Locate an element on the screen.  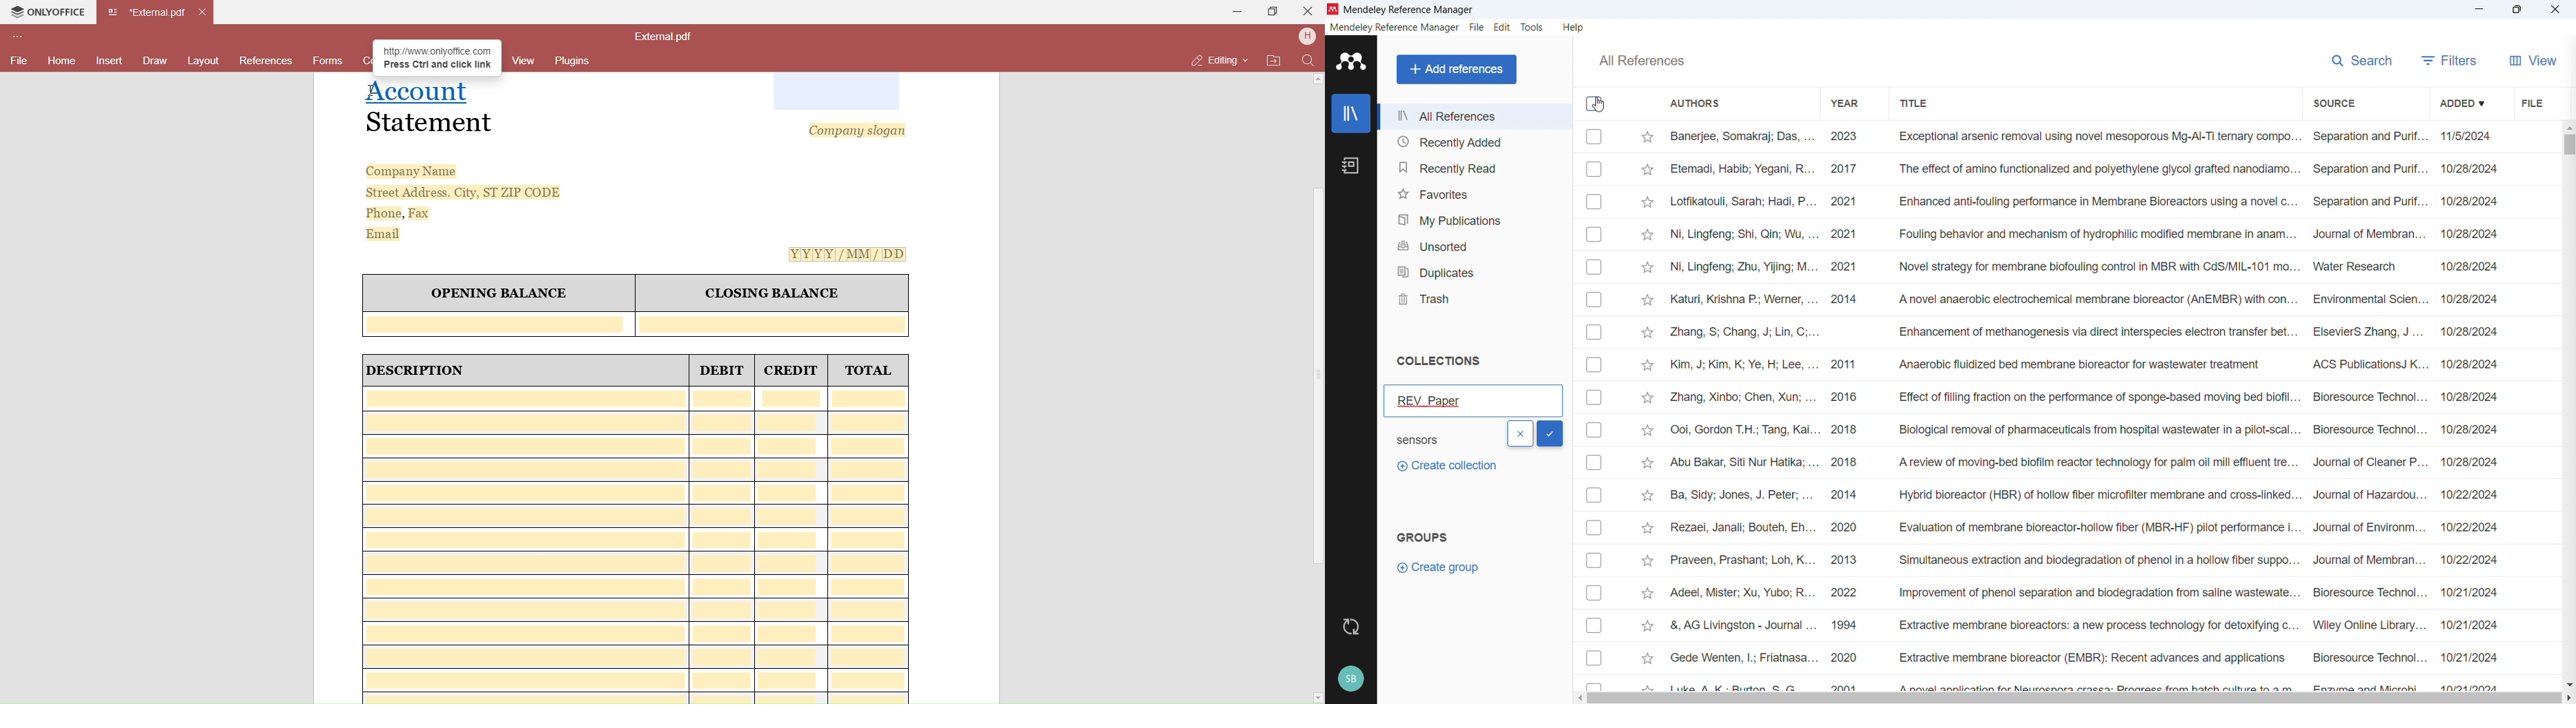
REV_Paper is located at coordinates (1473, 401).